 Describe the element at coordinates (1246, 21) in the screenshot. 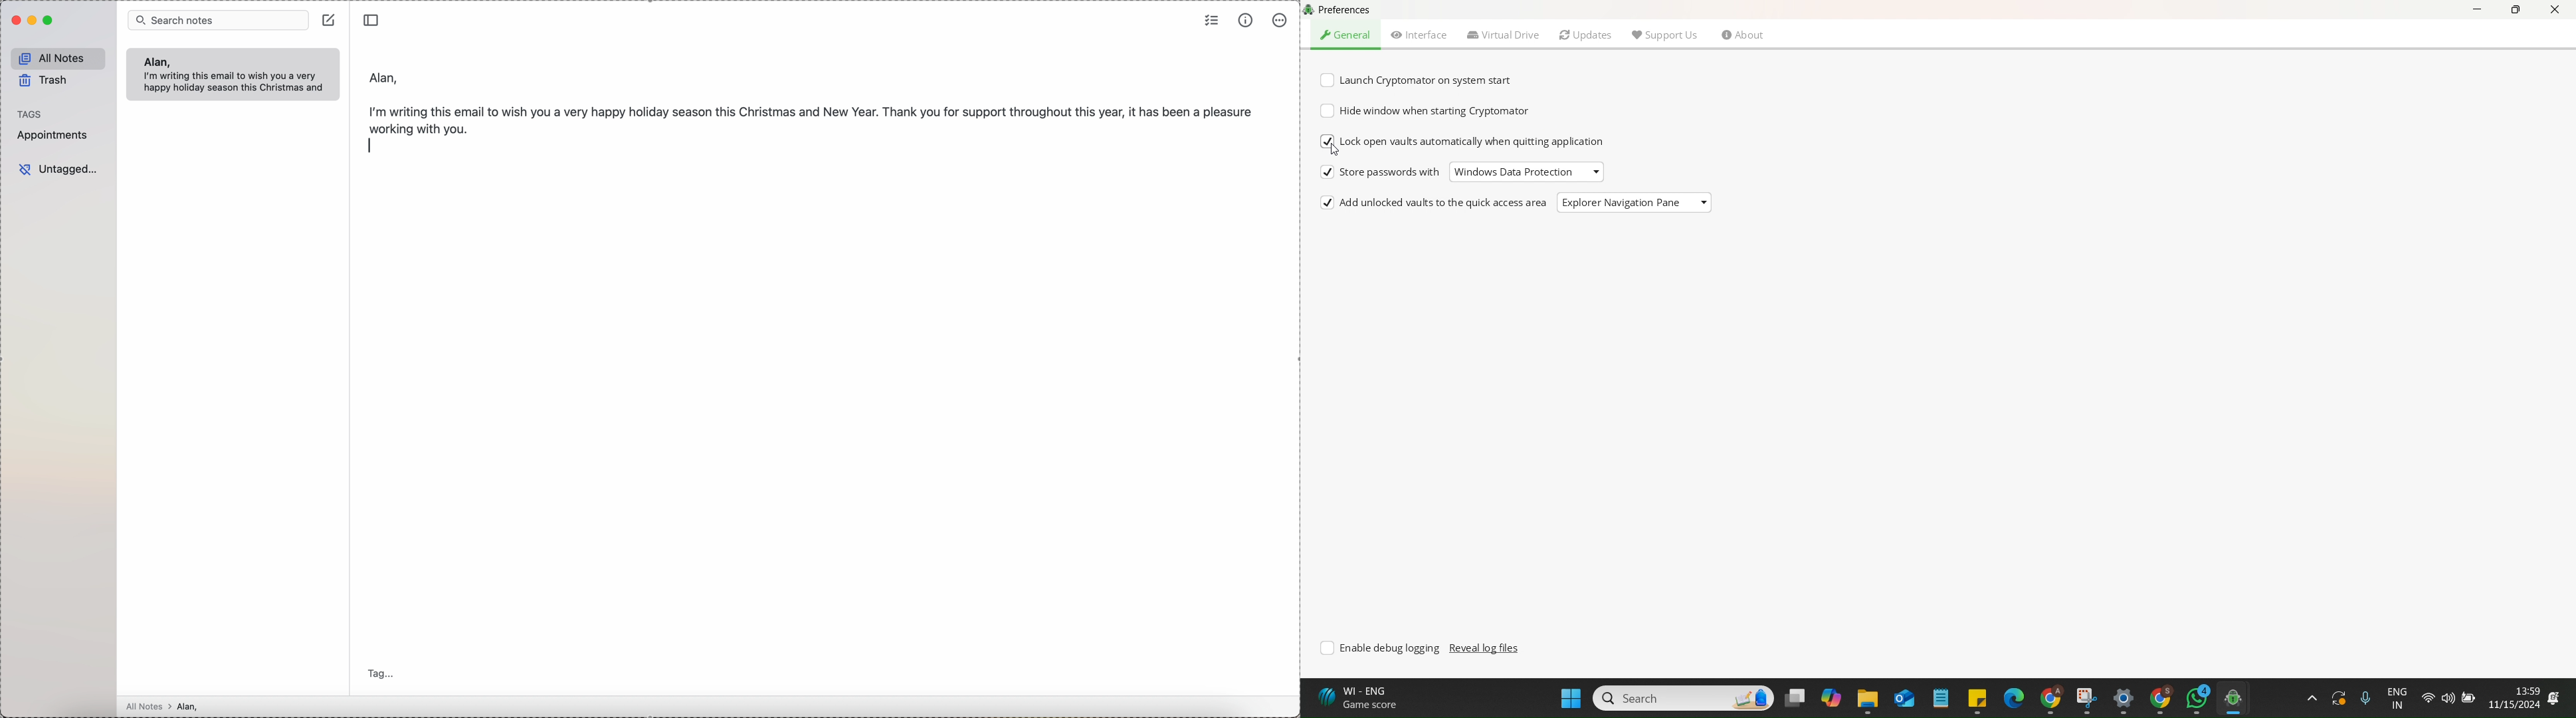

I see `metrics` at that location.